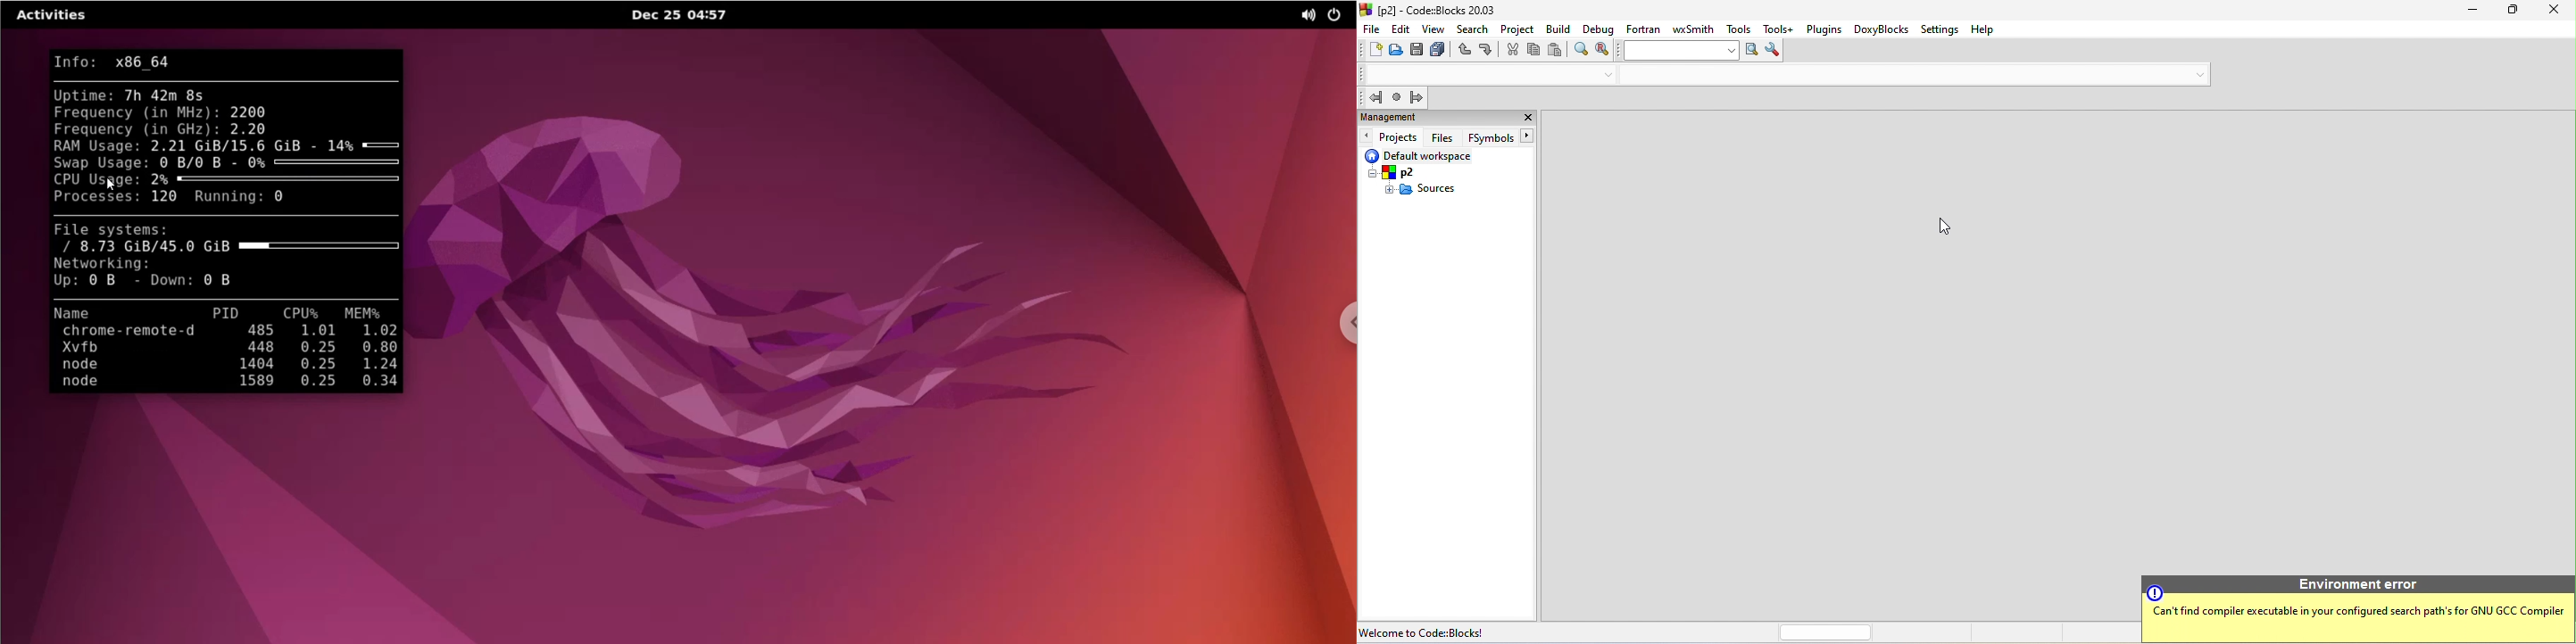 The width and height of the screenshot is (2576, 644). What do you see at coordinates (1607, 50) in the screenshot?
I see `replace` at bounding box center [1607, 50].